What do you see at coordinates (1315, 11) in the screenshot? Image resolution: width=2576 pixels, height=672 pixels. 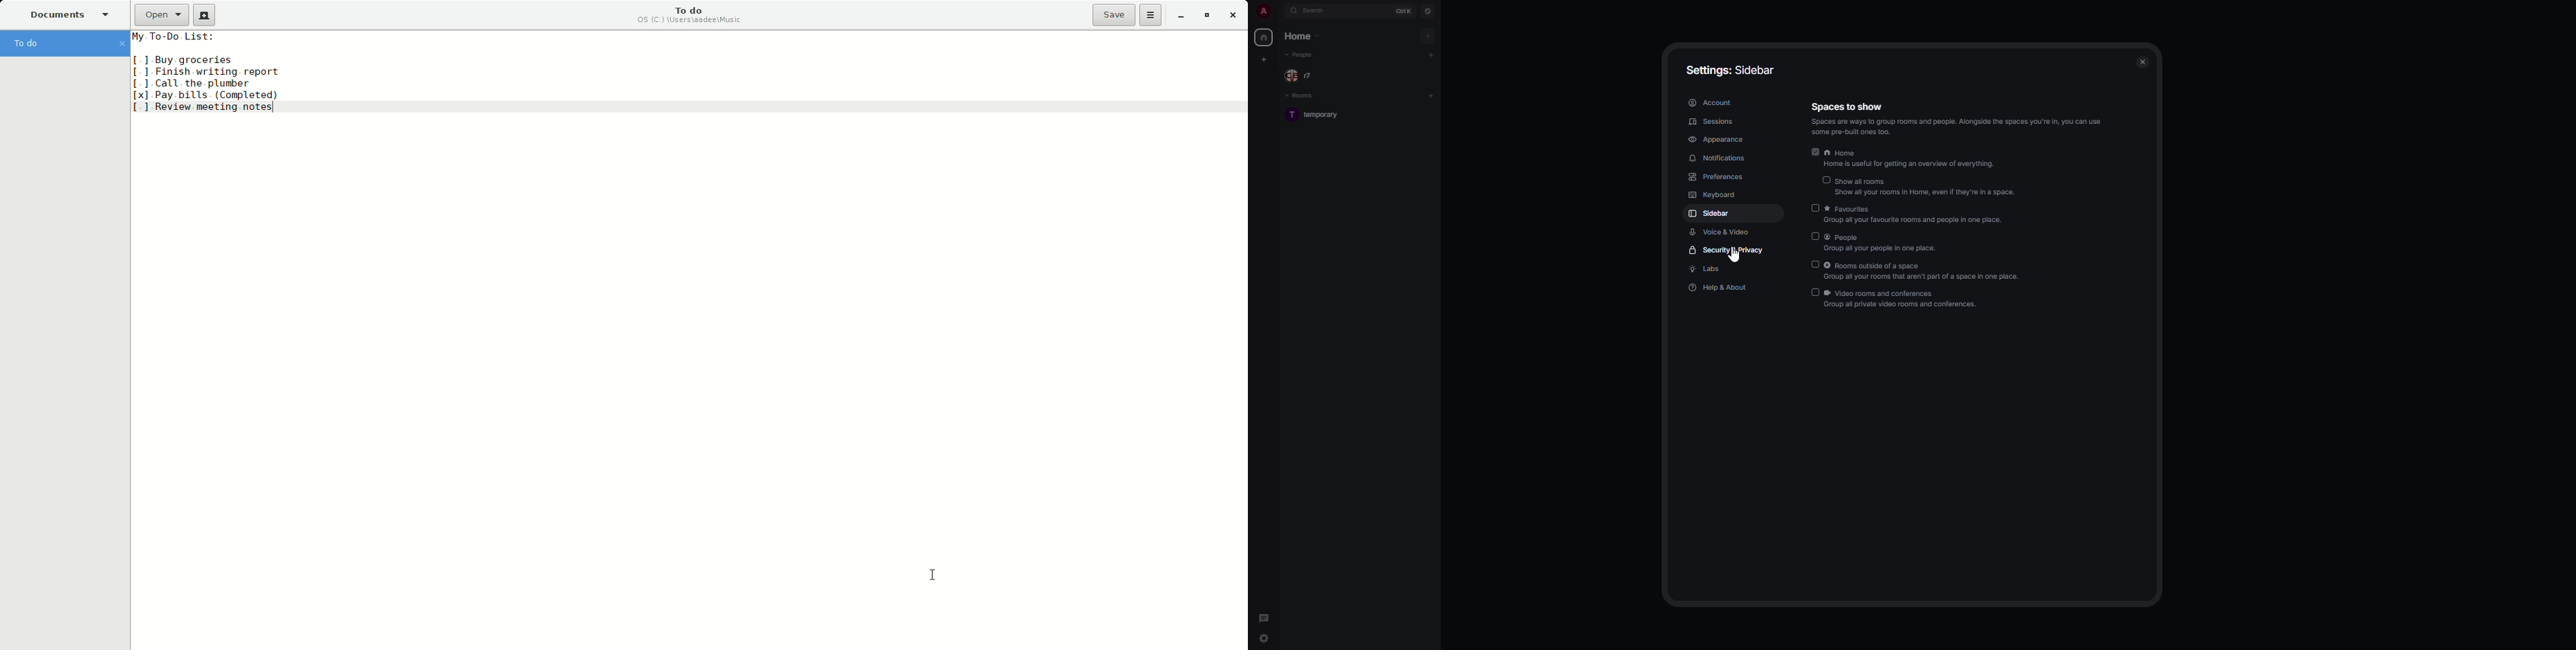 I see `search` at bounding box center [1315, 11].